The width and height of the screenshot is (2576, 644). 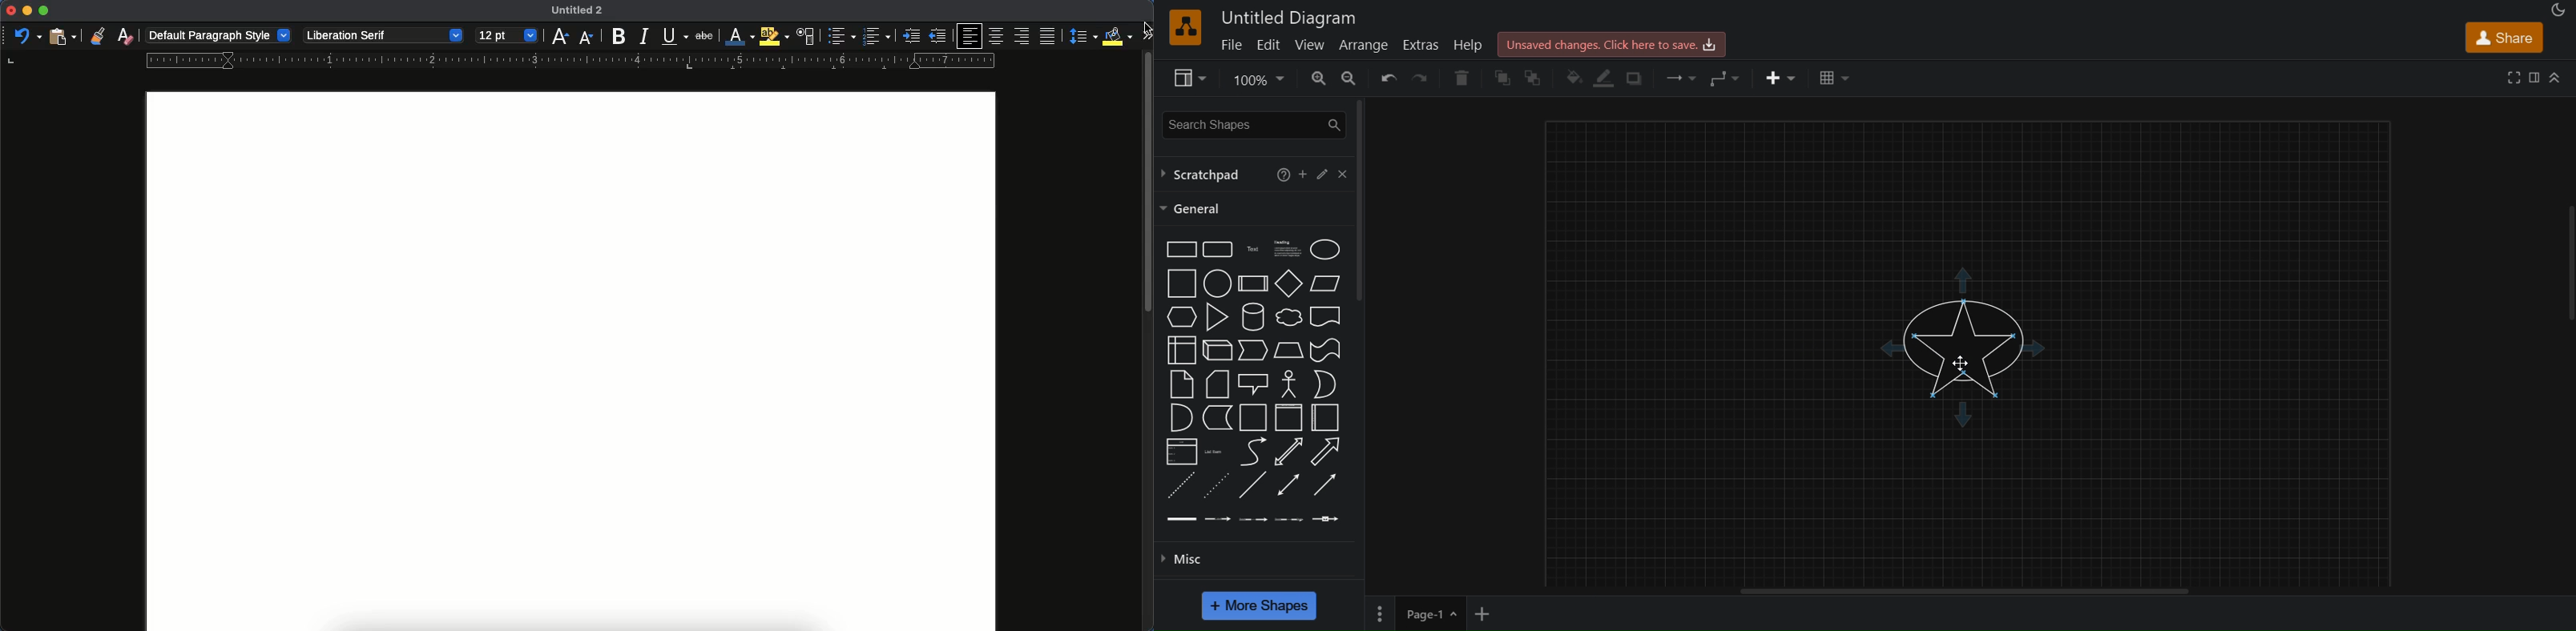 What do you see at coordinates (936, 37) in the screenshot?
I see `unident` at bounding box center [936, 37].